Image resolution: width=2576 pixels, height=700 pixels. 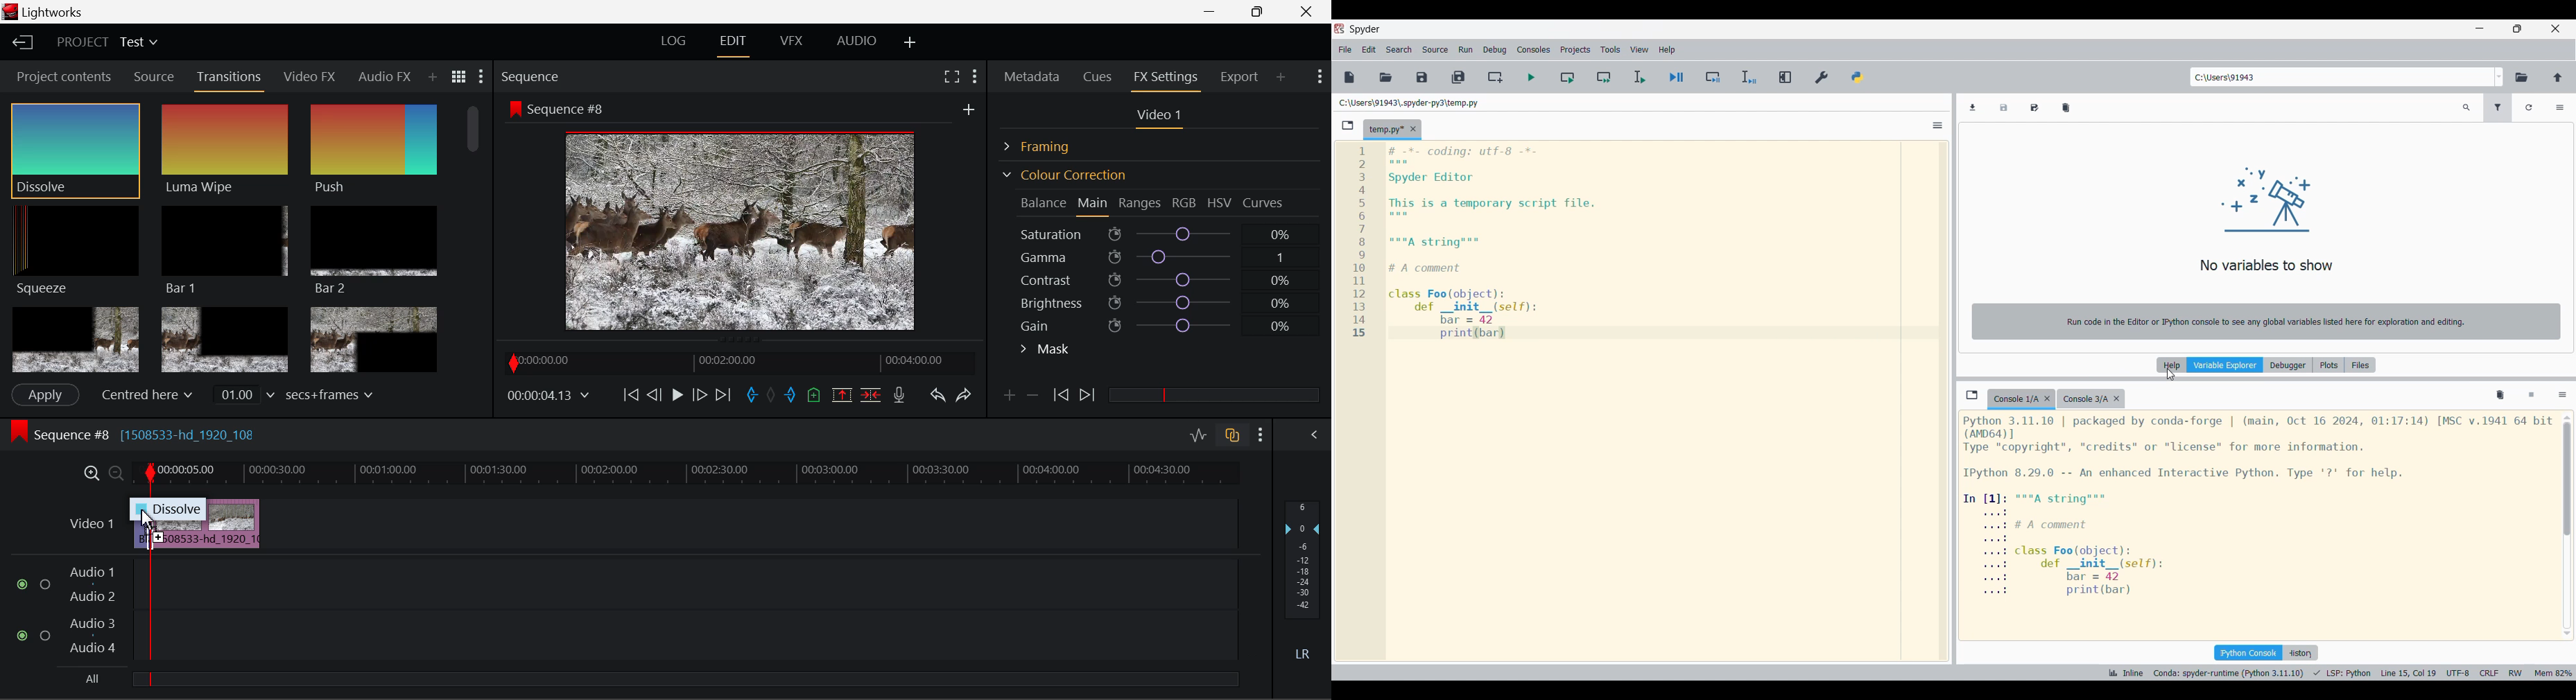 I want to click on slider, so click(x=684, y=679).